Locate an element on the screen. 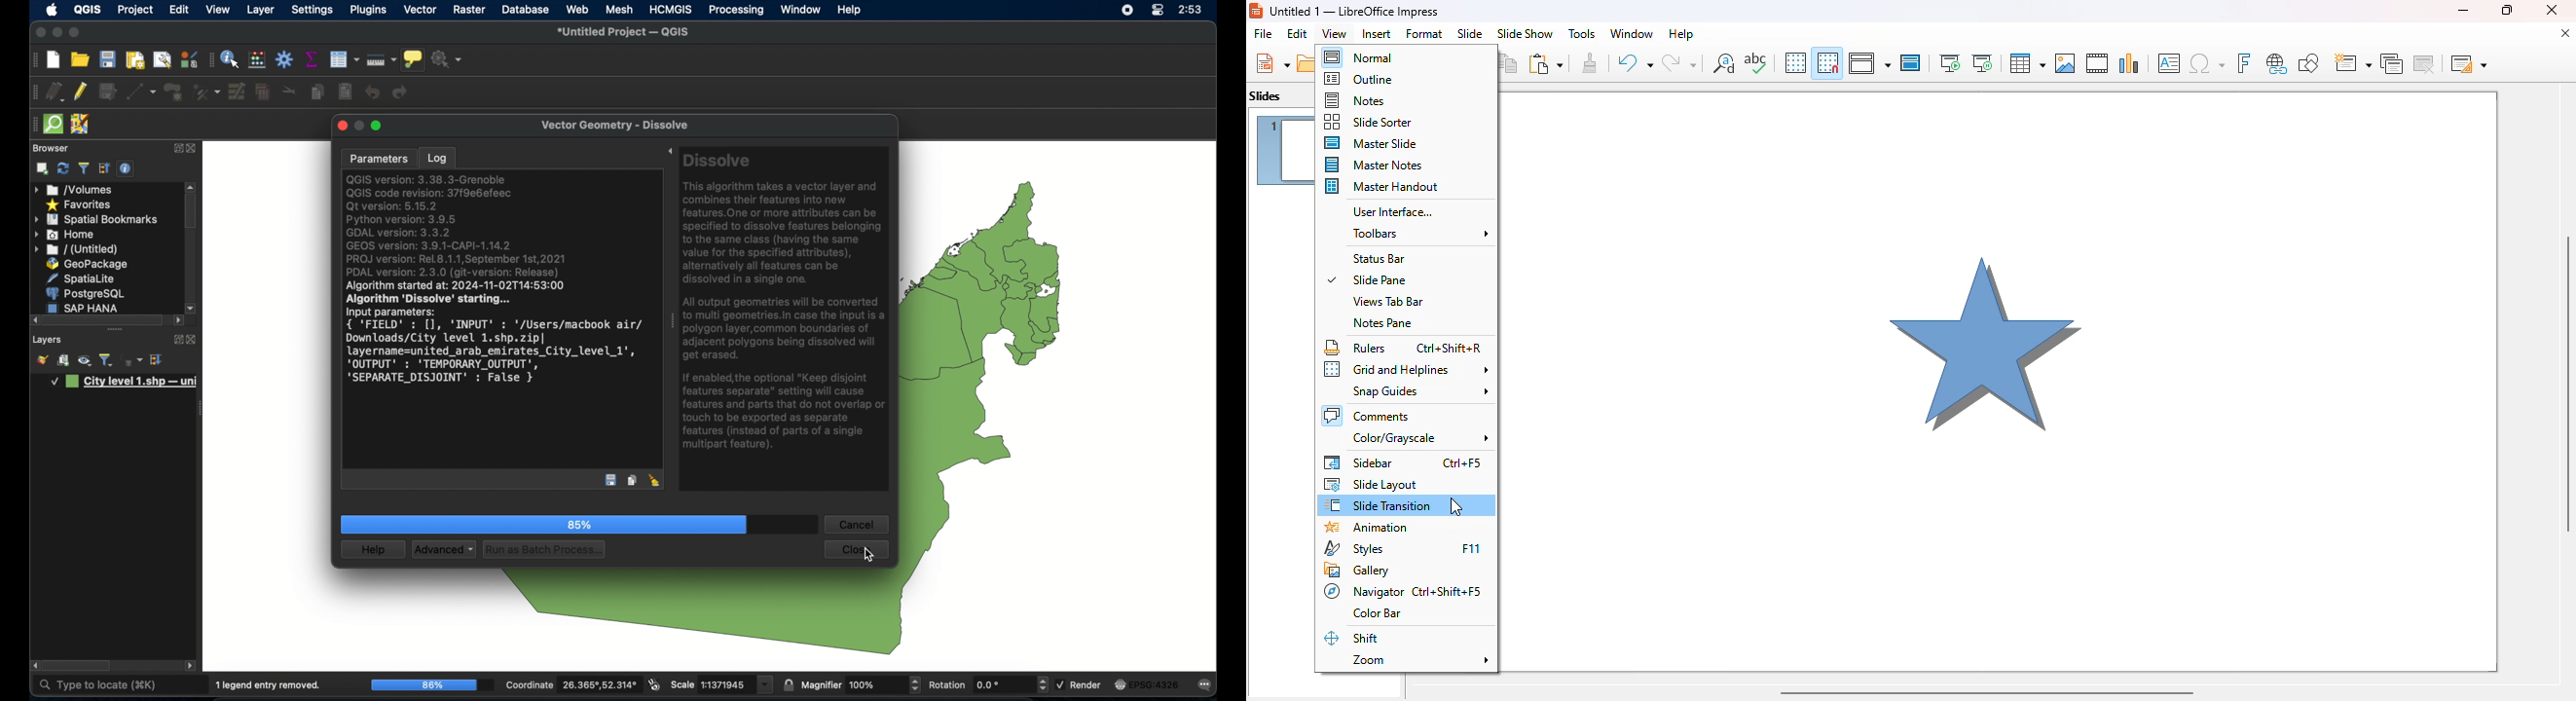  slides is located at coordinates (1266, 95).